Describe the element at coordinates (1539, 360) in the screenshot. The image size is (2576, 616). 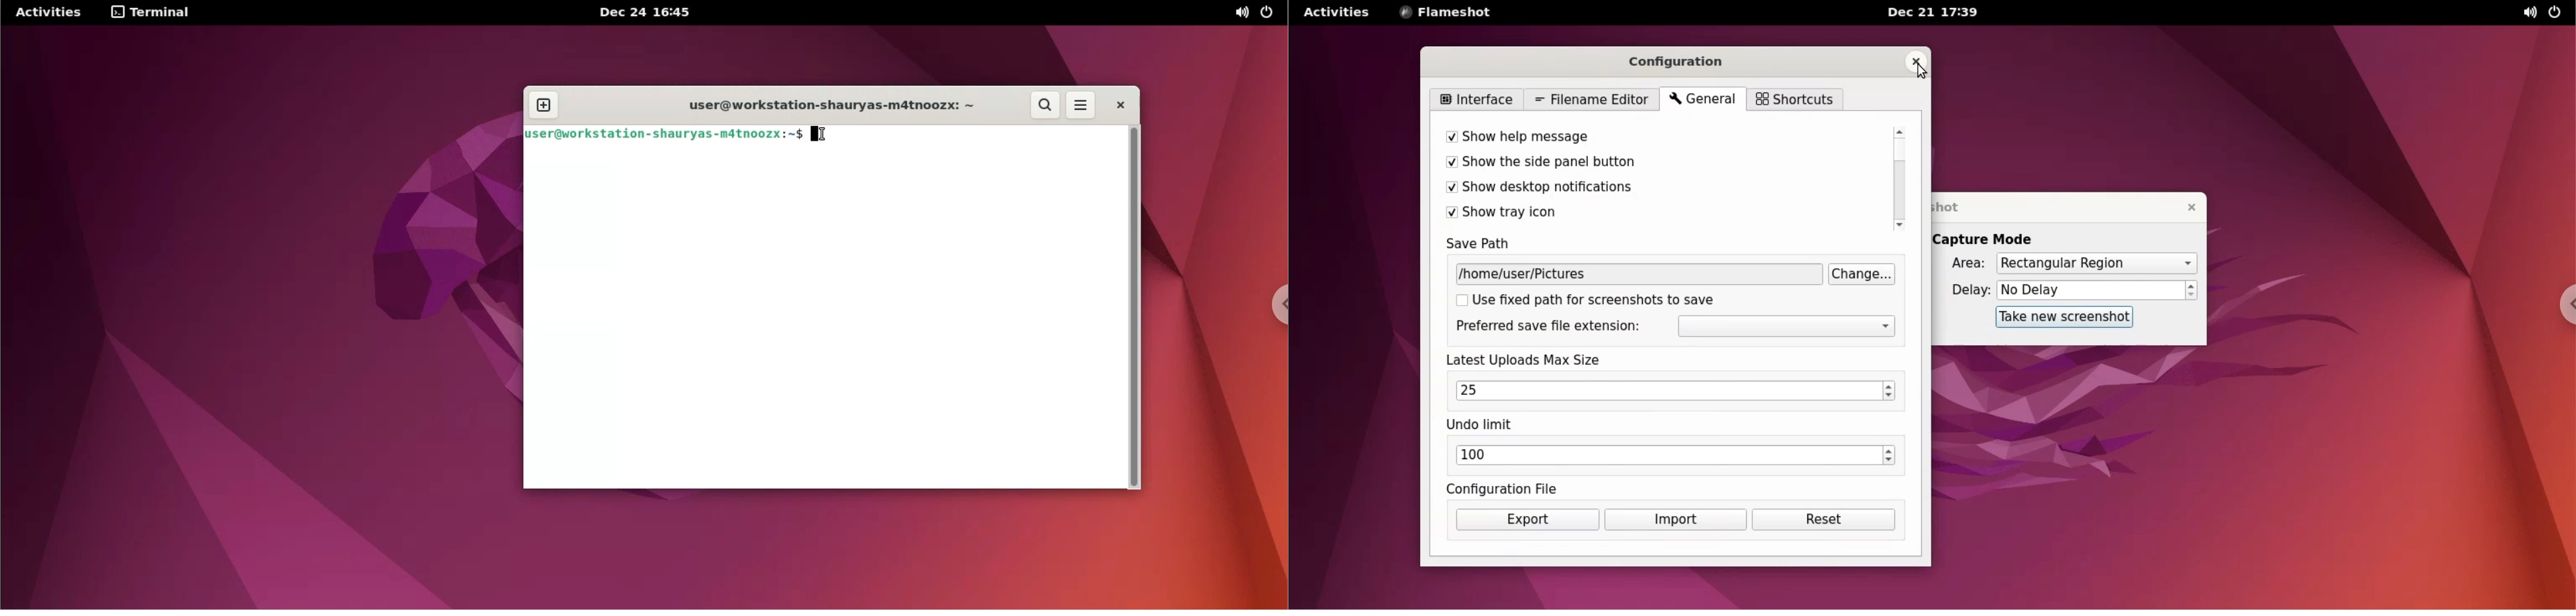
I see `Latest Uploads Max size` at that location.